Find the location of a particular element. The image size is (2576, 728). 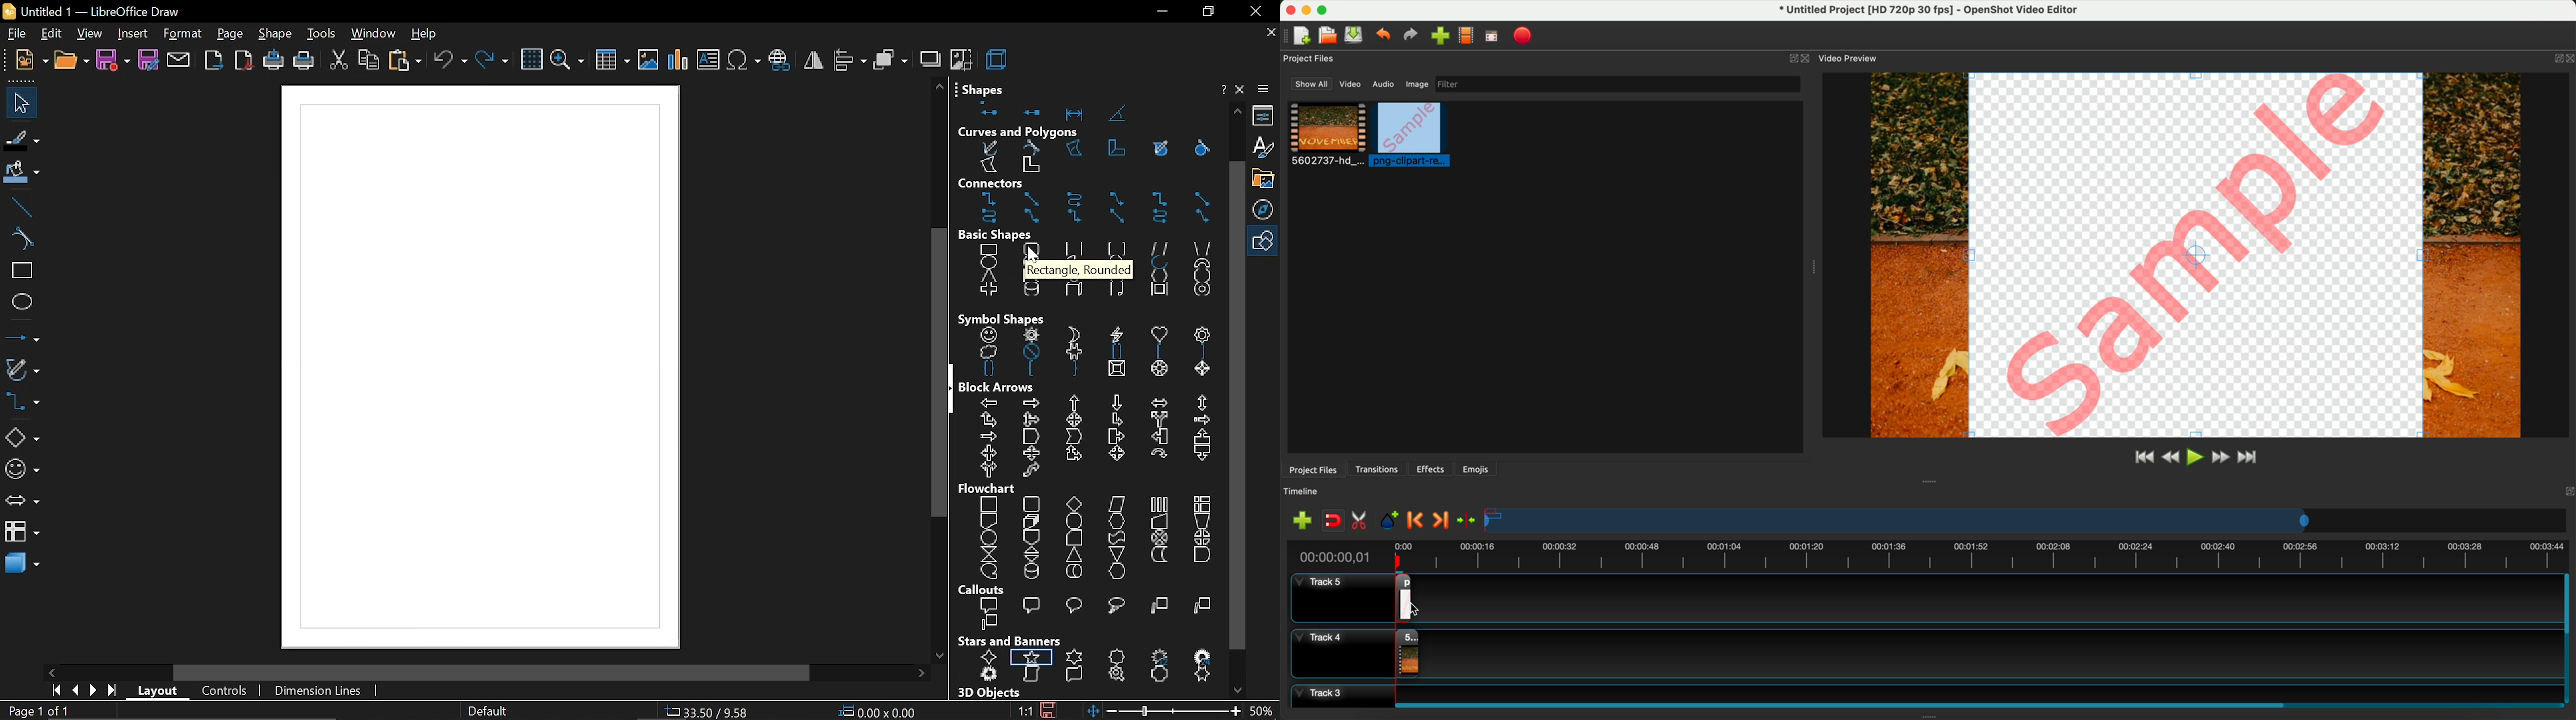

redo is located at coordinates (493, 62).